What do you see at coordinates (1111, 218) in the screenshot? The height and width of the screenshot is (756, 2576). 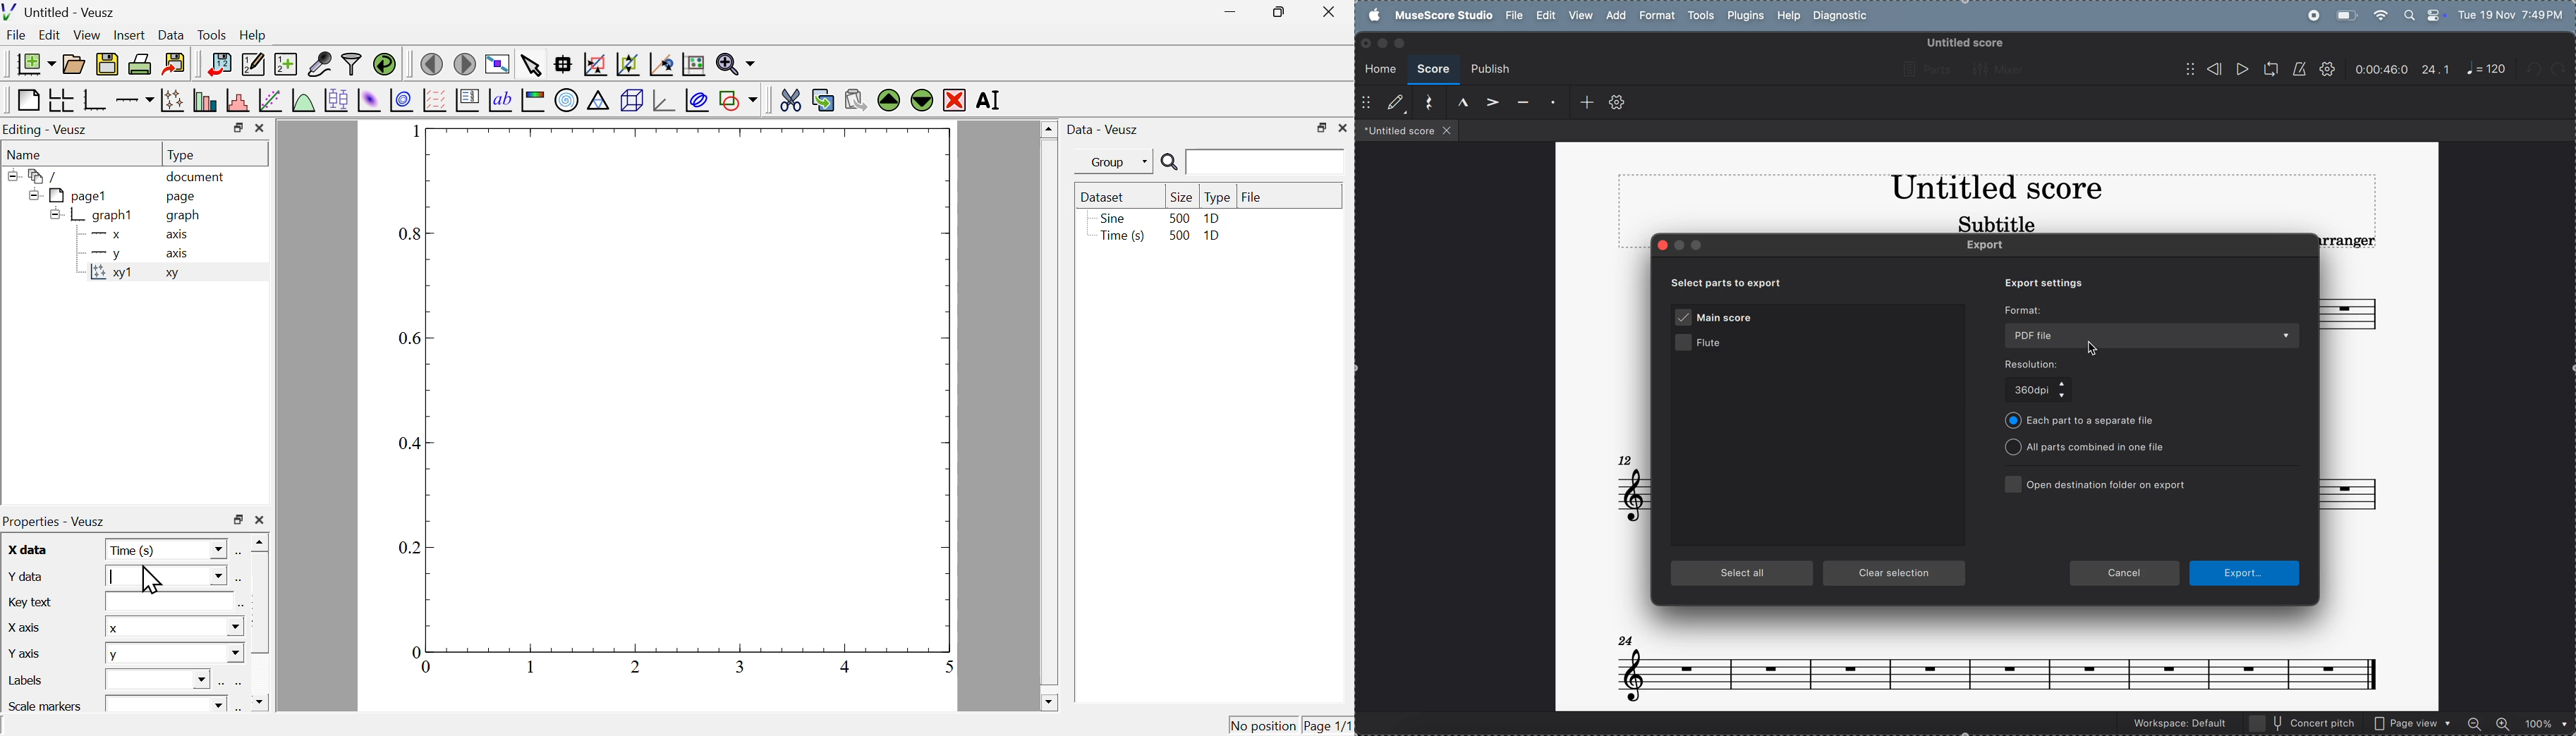 I see `sine` at bounding box center [1111, 218].